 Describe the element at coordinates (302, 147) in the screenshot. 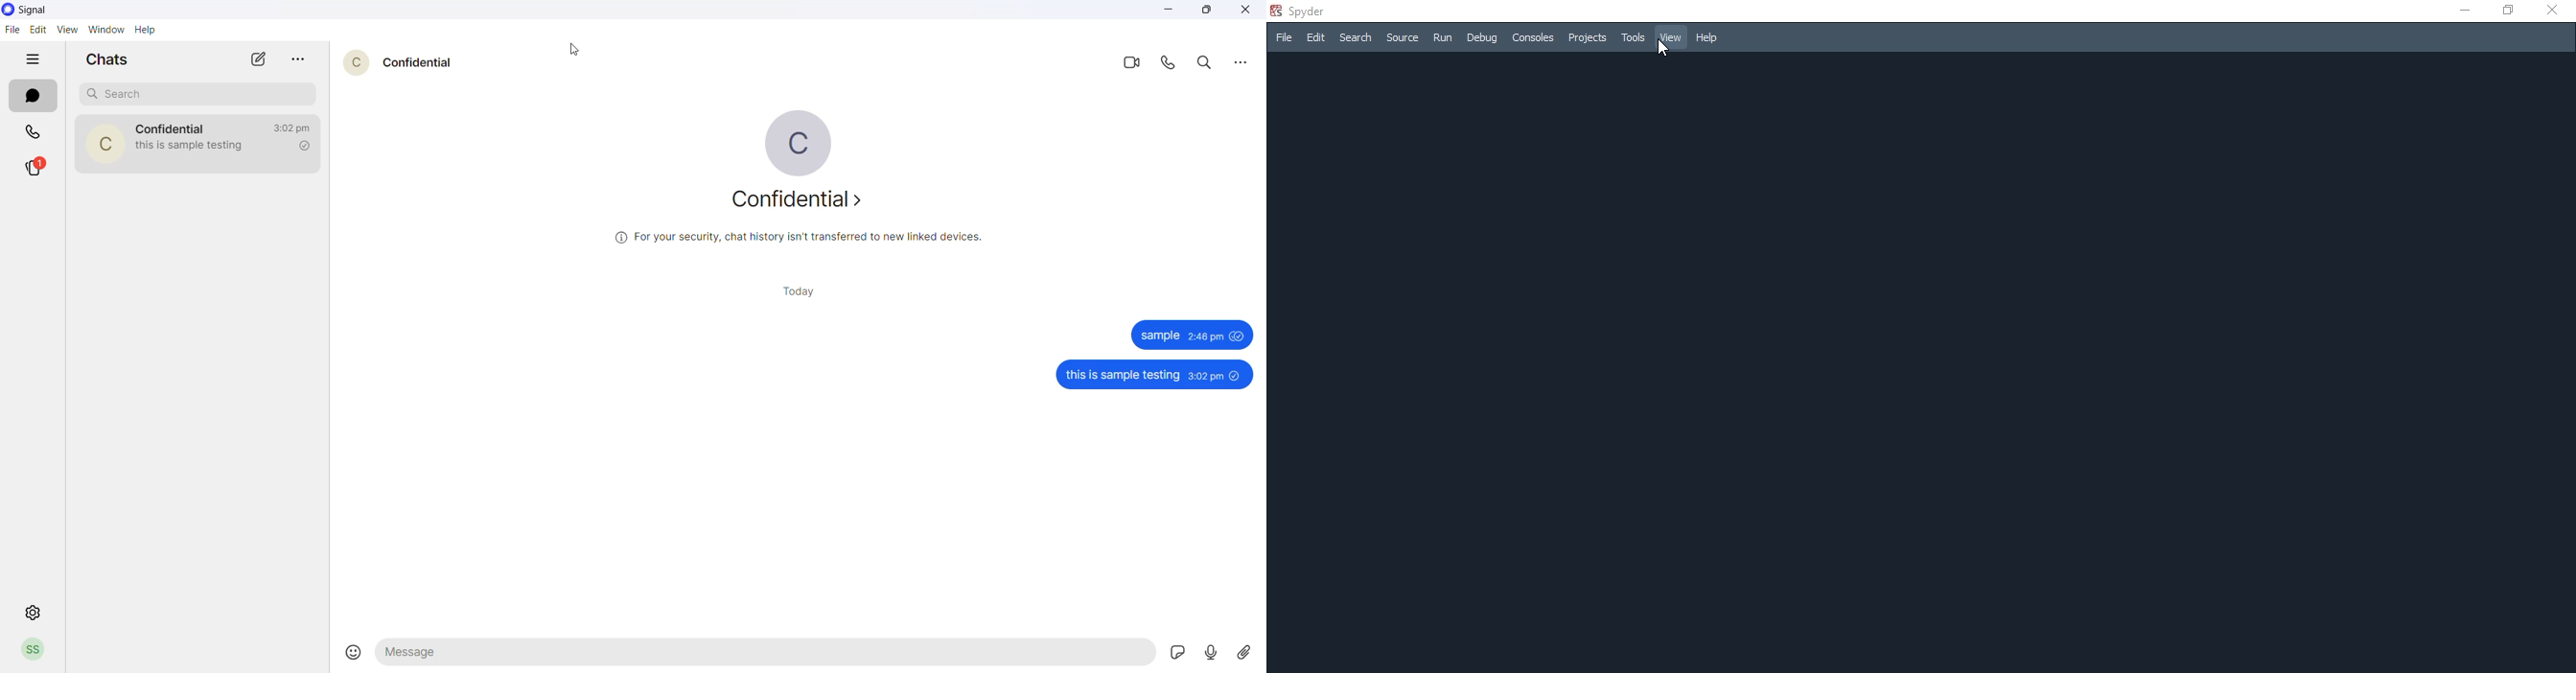

I see `read recipient ` at that location.